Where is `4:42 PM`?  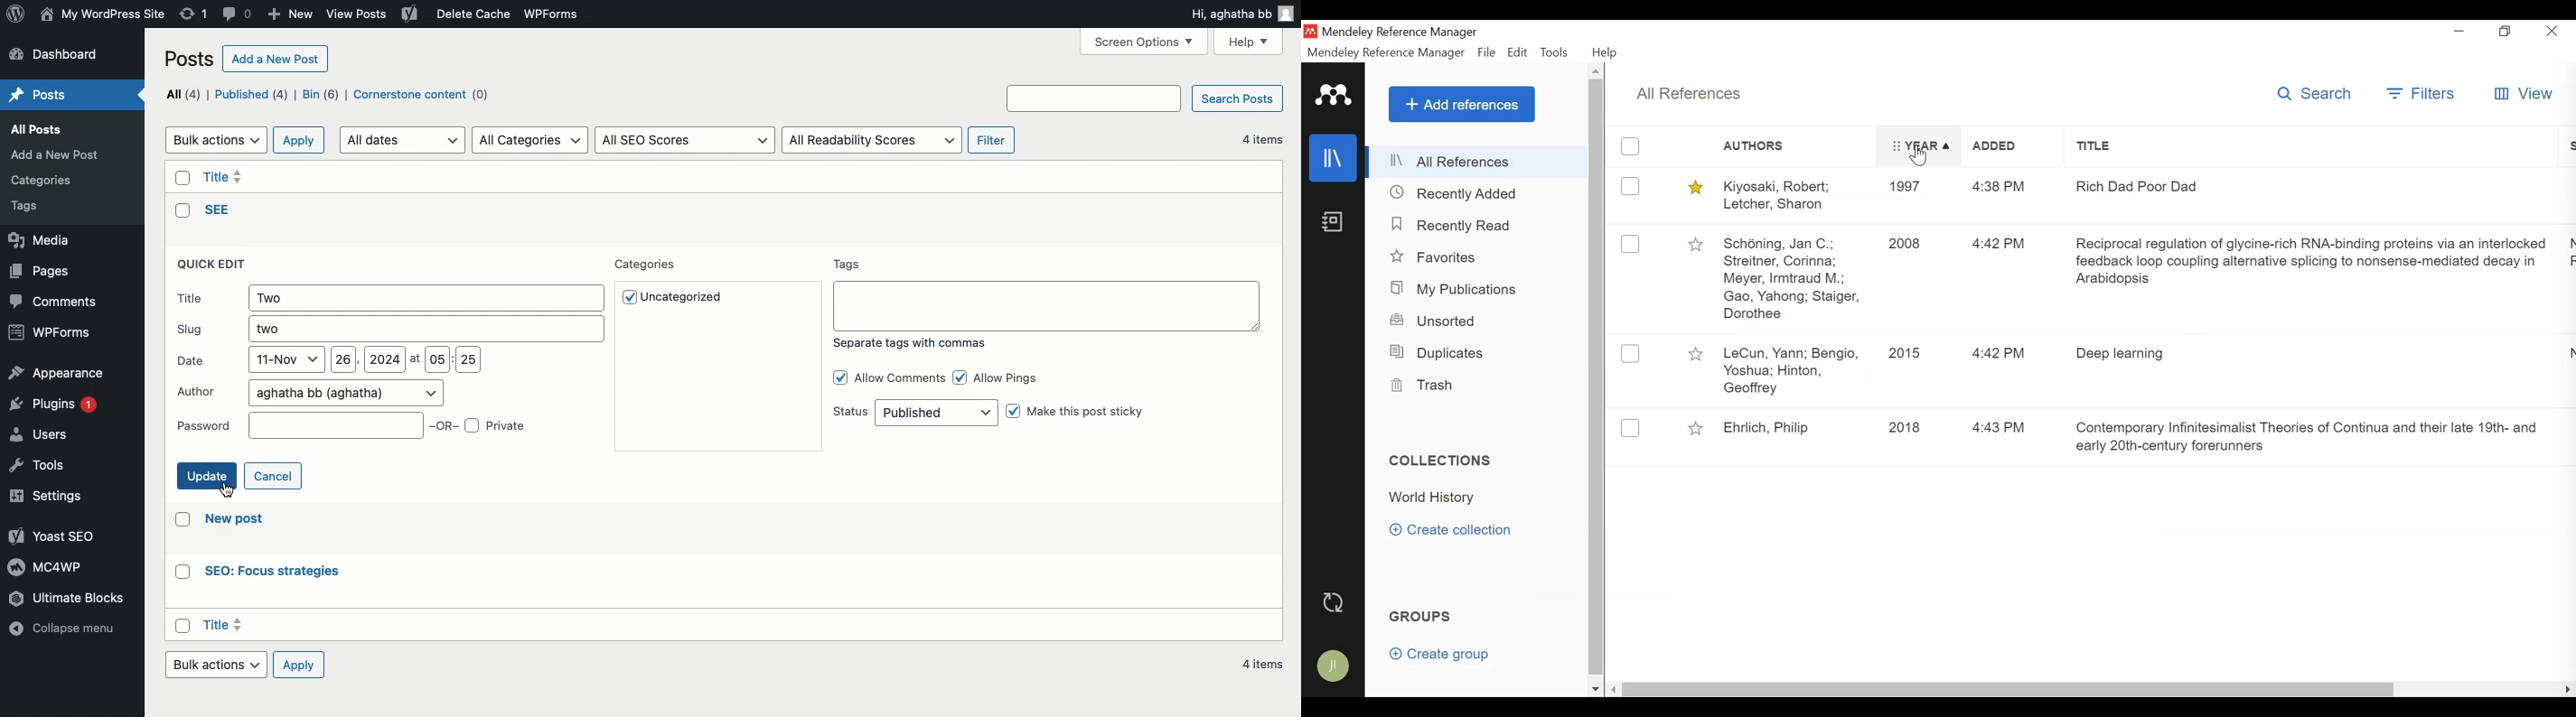
4:42 PM is located at coordinates (2001, 353).